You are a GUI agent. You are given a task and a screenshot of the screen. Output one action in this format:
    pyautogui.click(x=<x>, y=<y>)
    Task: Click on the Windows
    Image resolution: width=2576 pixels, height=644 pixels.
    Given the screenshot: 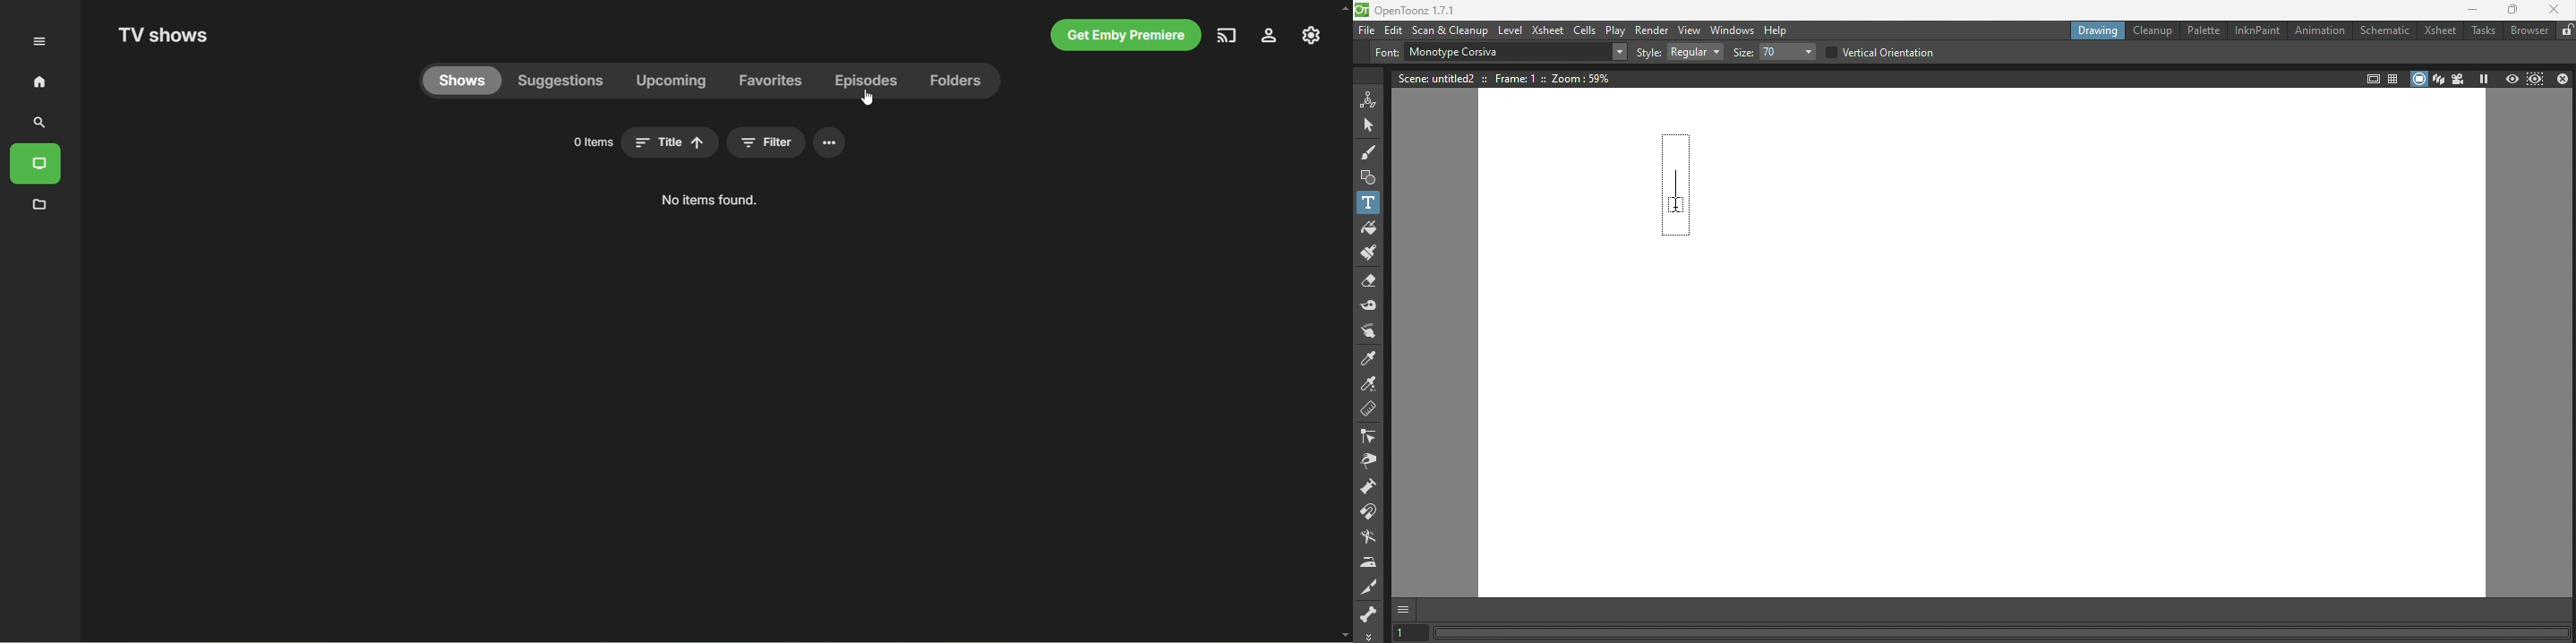 What is the action you would take?
    pyautogui.click(x=1735, y=30)
    